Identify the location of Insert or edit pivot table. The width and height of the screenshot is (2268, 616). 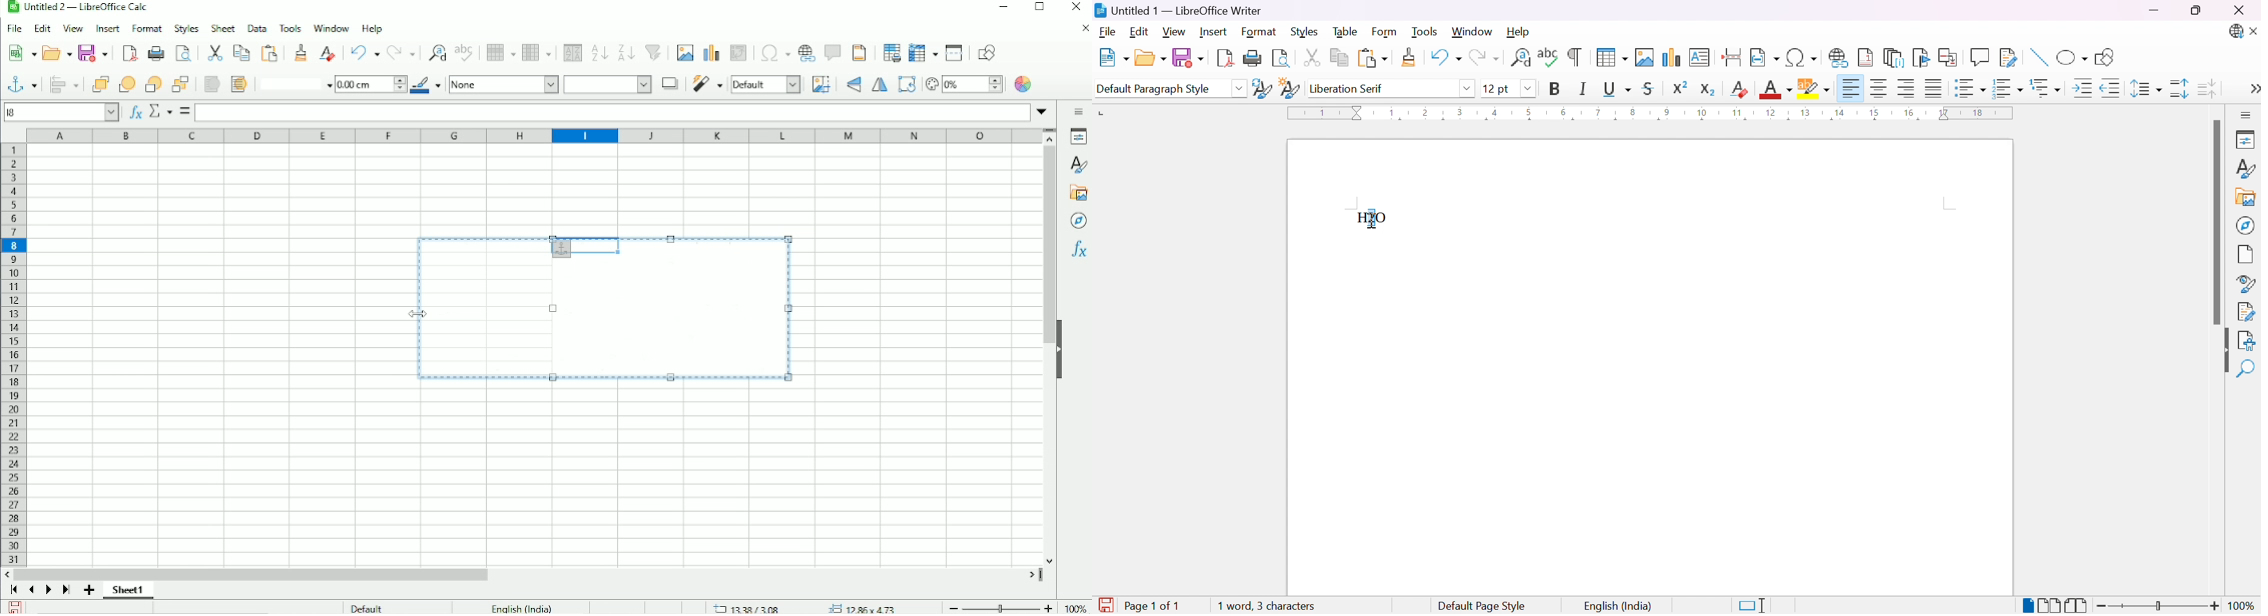
(740, 54).